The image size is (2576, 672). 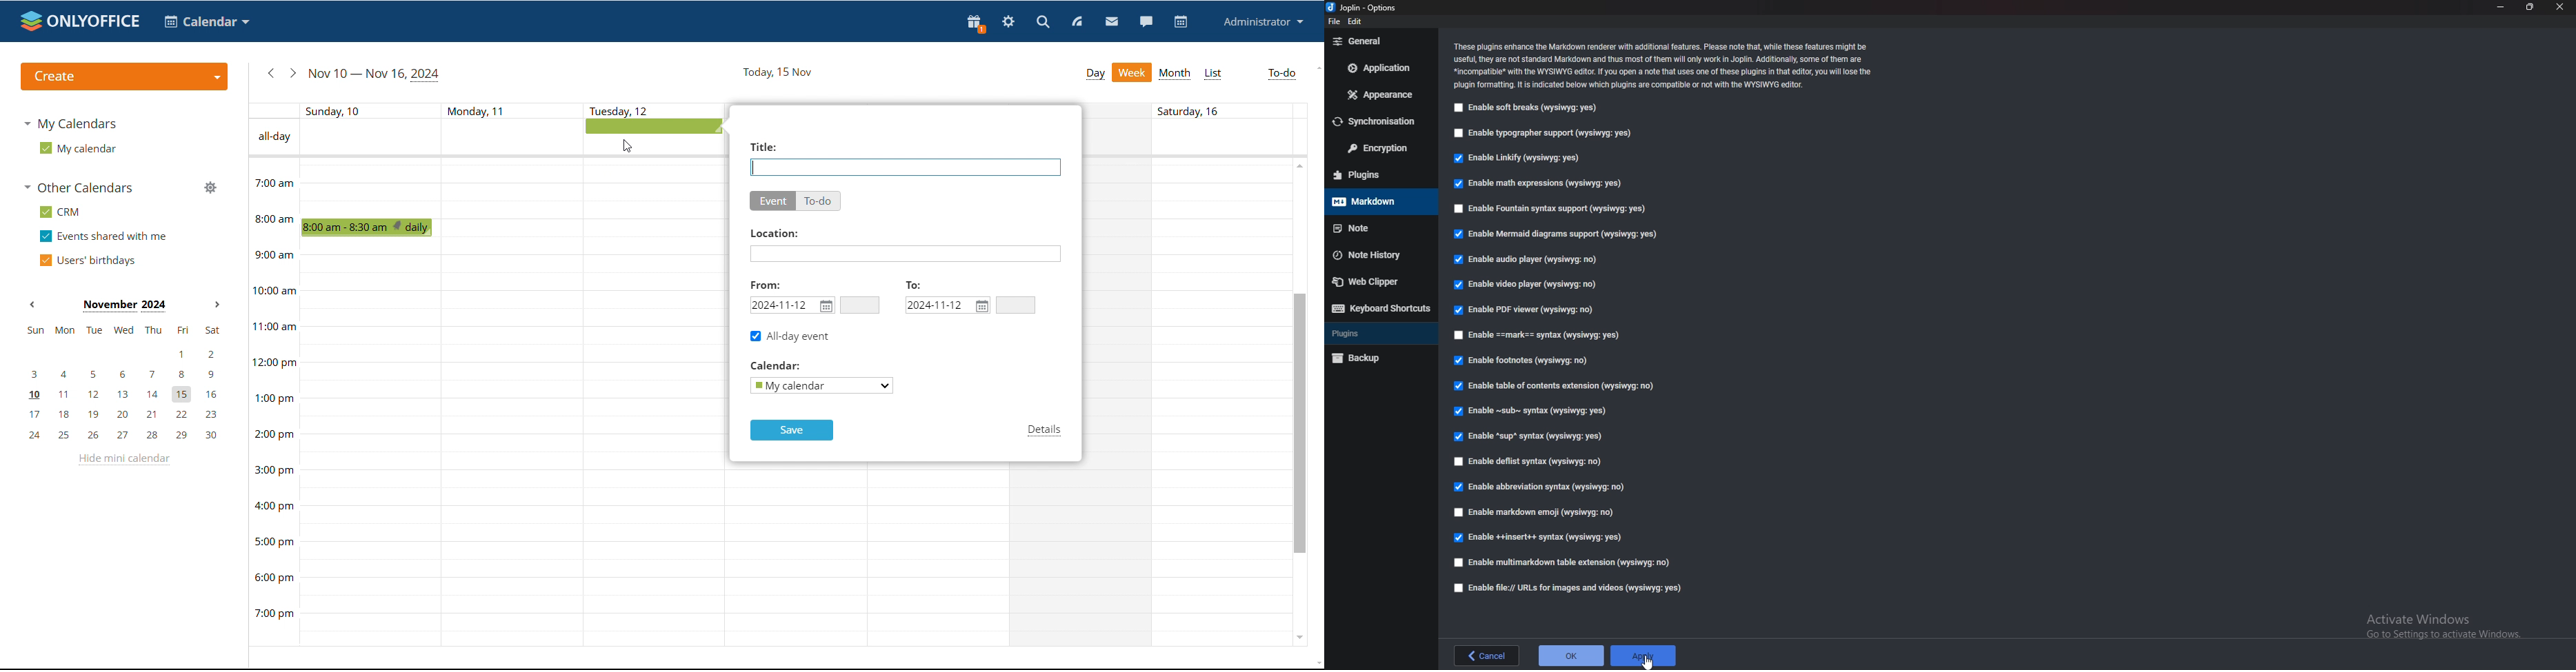 I want to click on resize, so click(x=2531, y=7).